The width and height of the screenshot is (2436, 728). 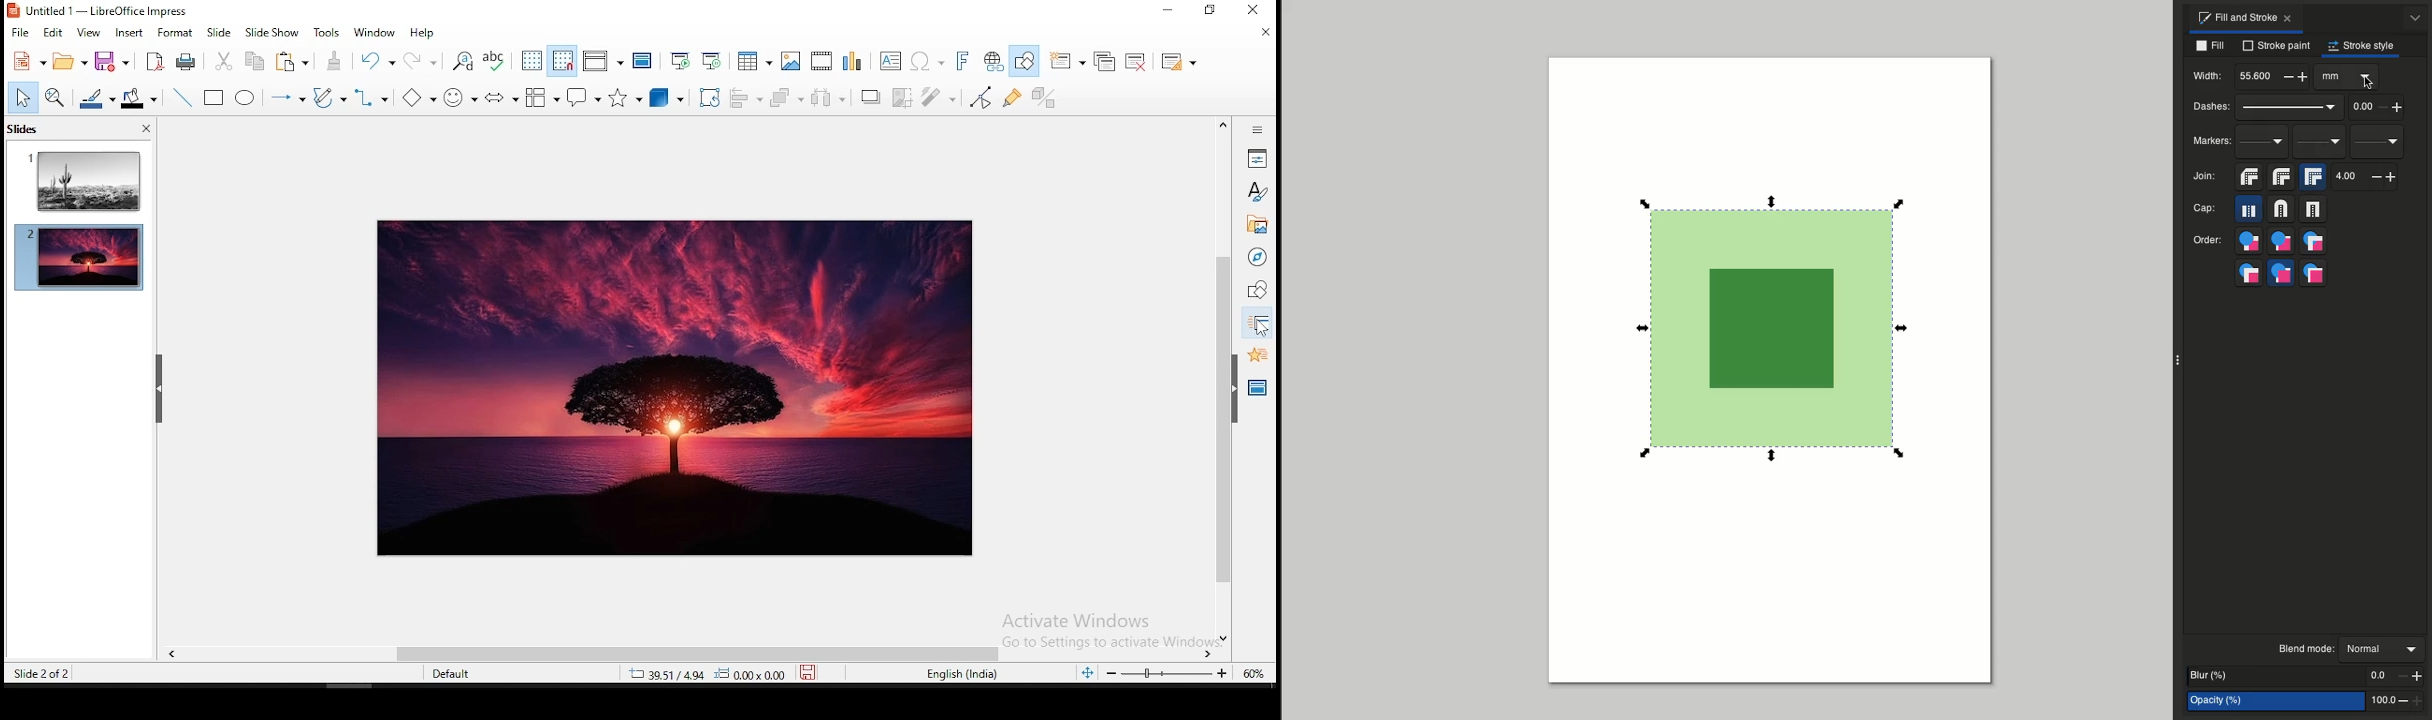 What do you see at coordinates (2249, 273) in the screenshot?
I see `Markers, fill stroke` at bounding box center [2249, 273].